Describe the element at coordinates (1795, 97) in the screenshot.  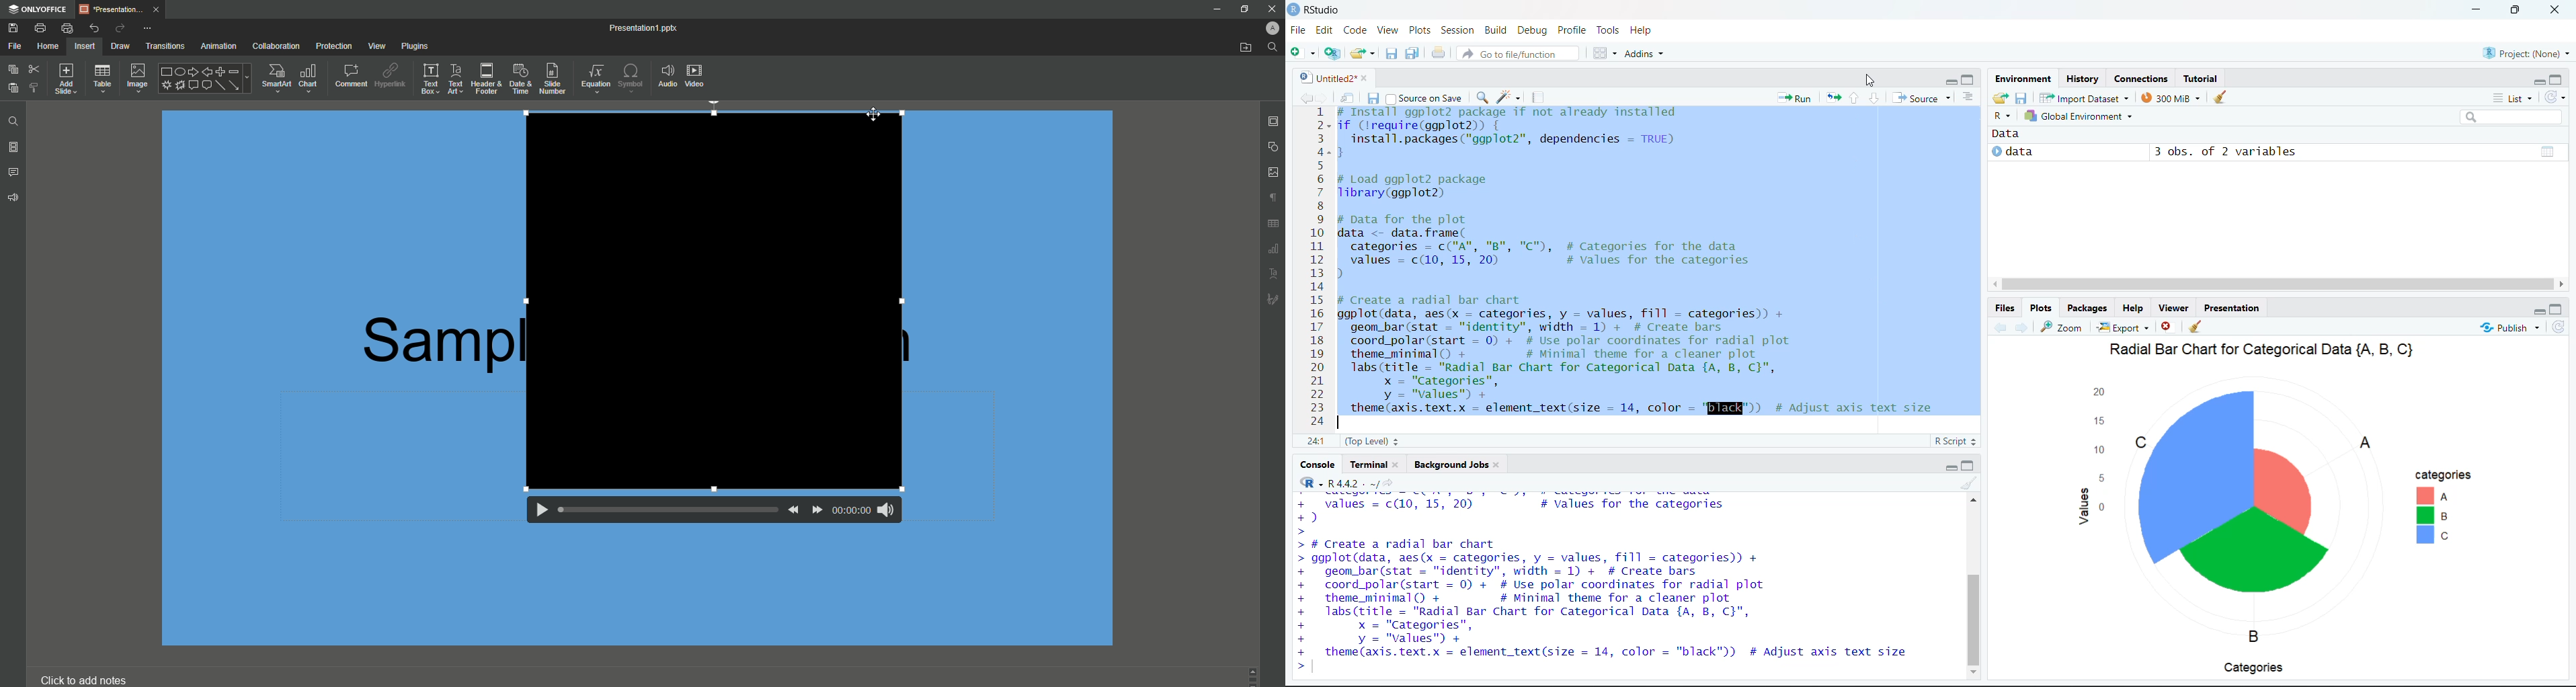
I see ` Run` at that location.